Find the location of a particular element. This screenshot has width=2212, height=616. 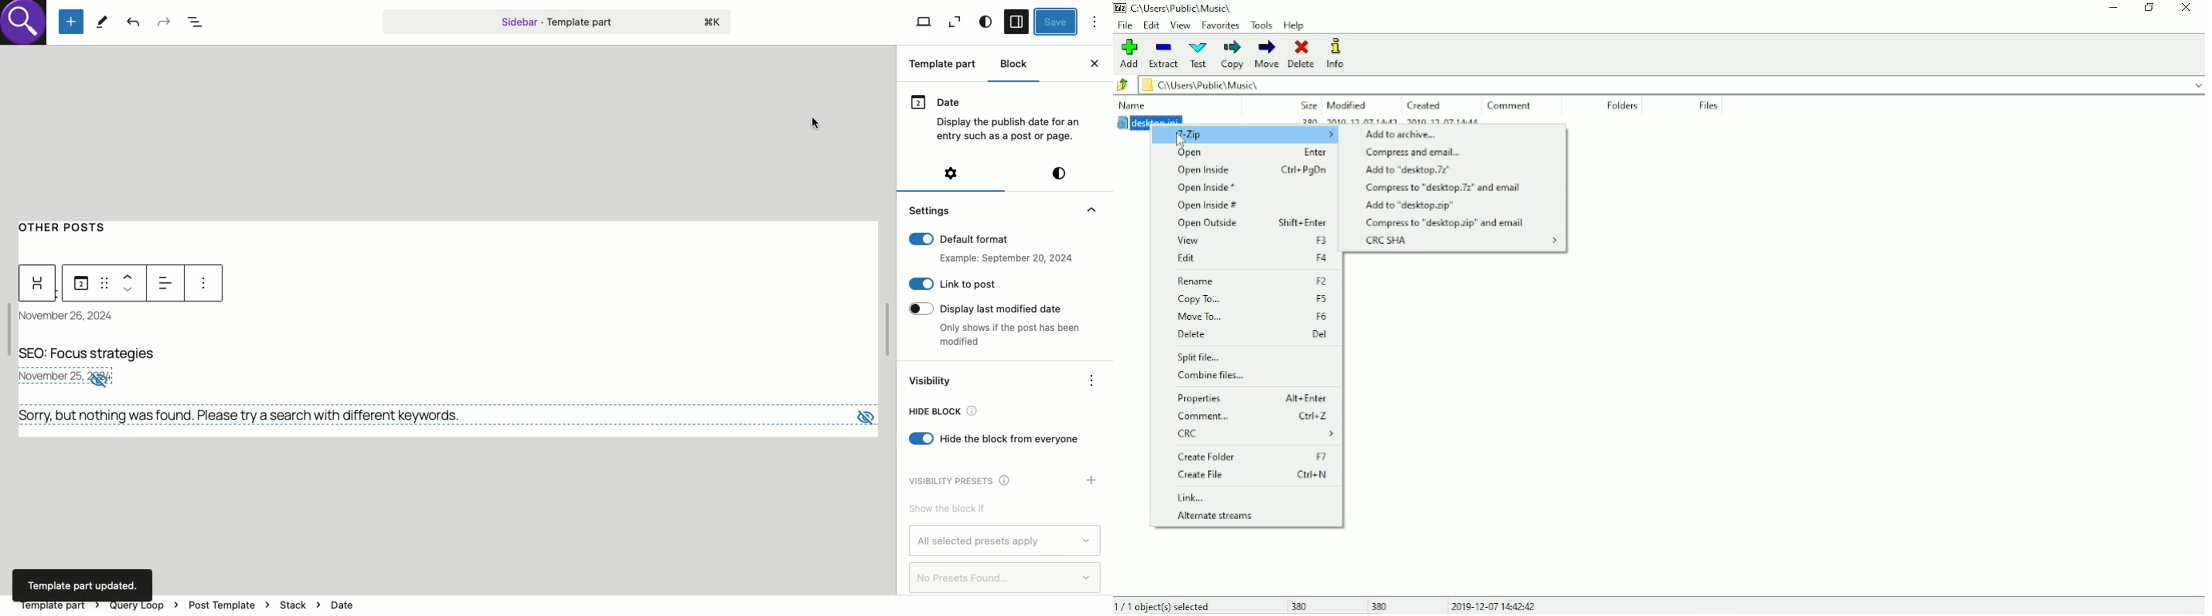

Add to "desktop.7z" is located at coordinates (1410, 170).